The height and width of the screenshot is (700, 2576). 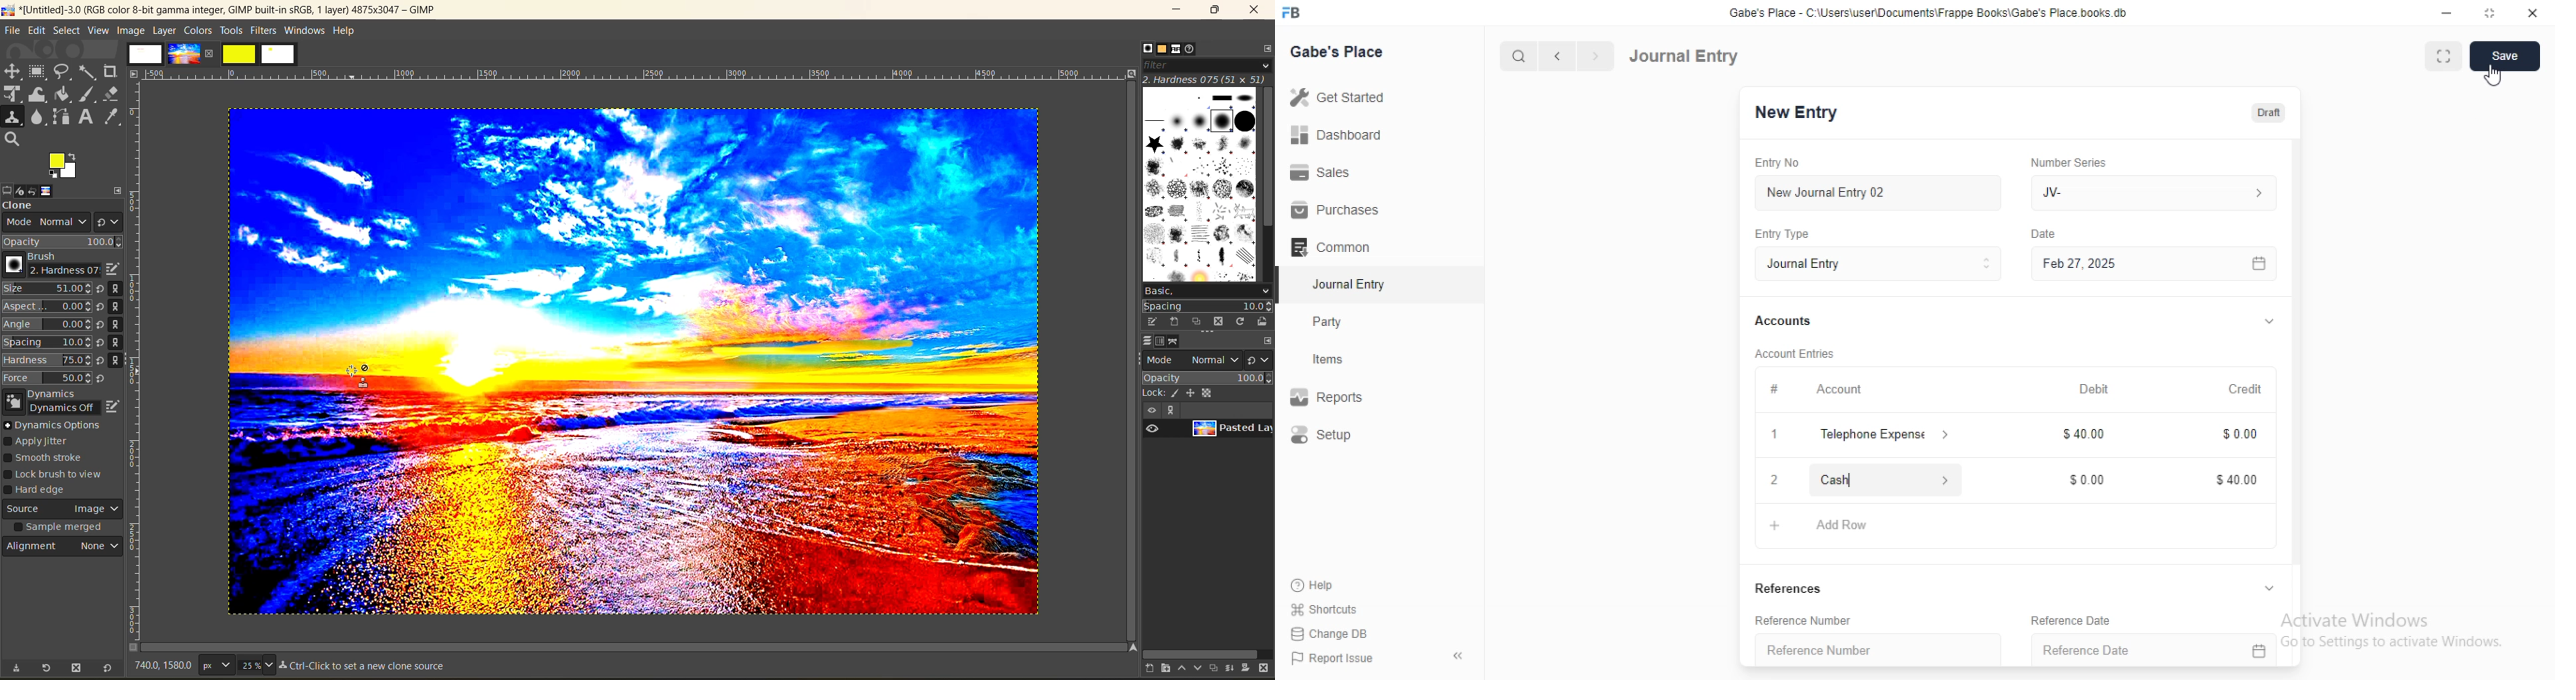 I want to click on alignment, so click(x=64, y=549).